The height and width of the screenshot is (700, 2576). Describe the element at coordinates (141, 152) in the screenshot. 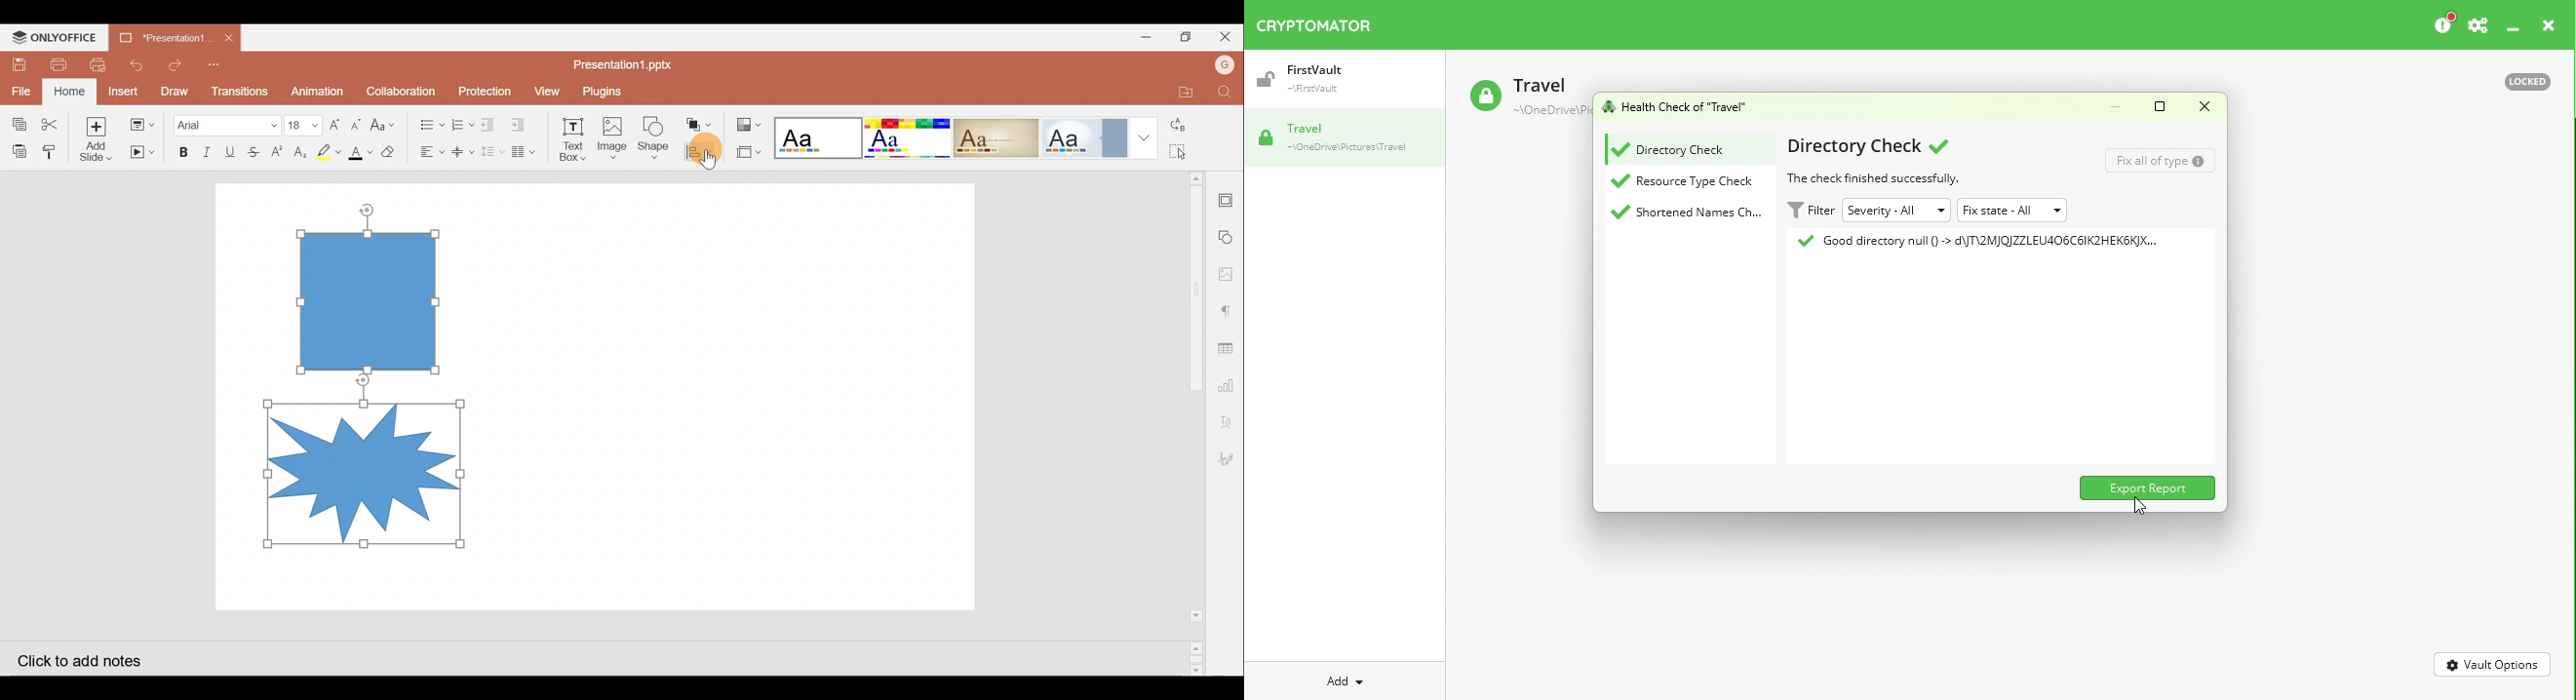

I see `Start slideshow` at that location.